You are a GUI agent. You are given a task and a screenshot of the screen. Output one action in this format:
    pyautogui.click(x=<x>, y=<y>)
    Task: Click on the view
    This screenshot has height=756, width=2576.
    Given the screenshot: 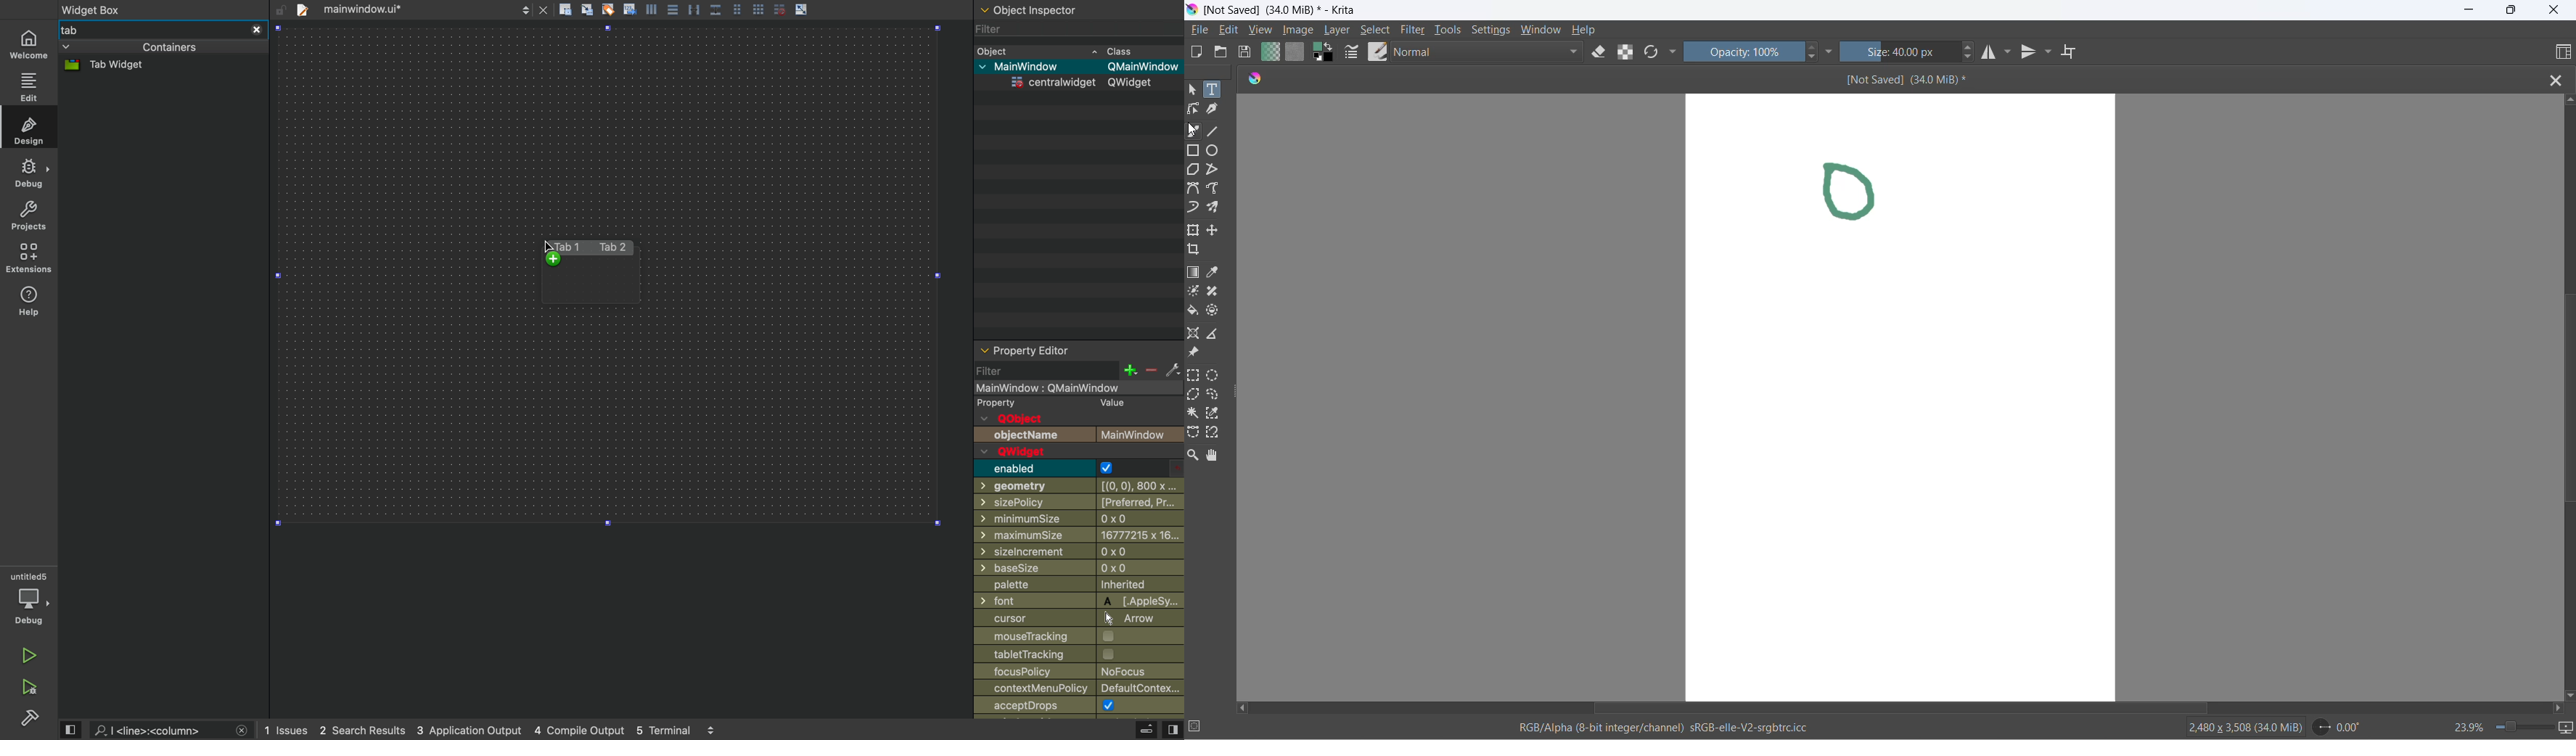 What is the action you would take?
    pyautogui.click(x=70, y=731)
    